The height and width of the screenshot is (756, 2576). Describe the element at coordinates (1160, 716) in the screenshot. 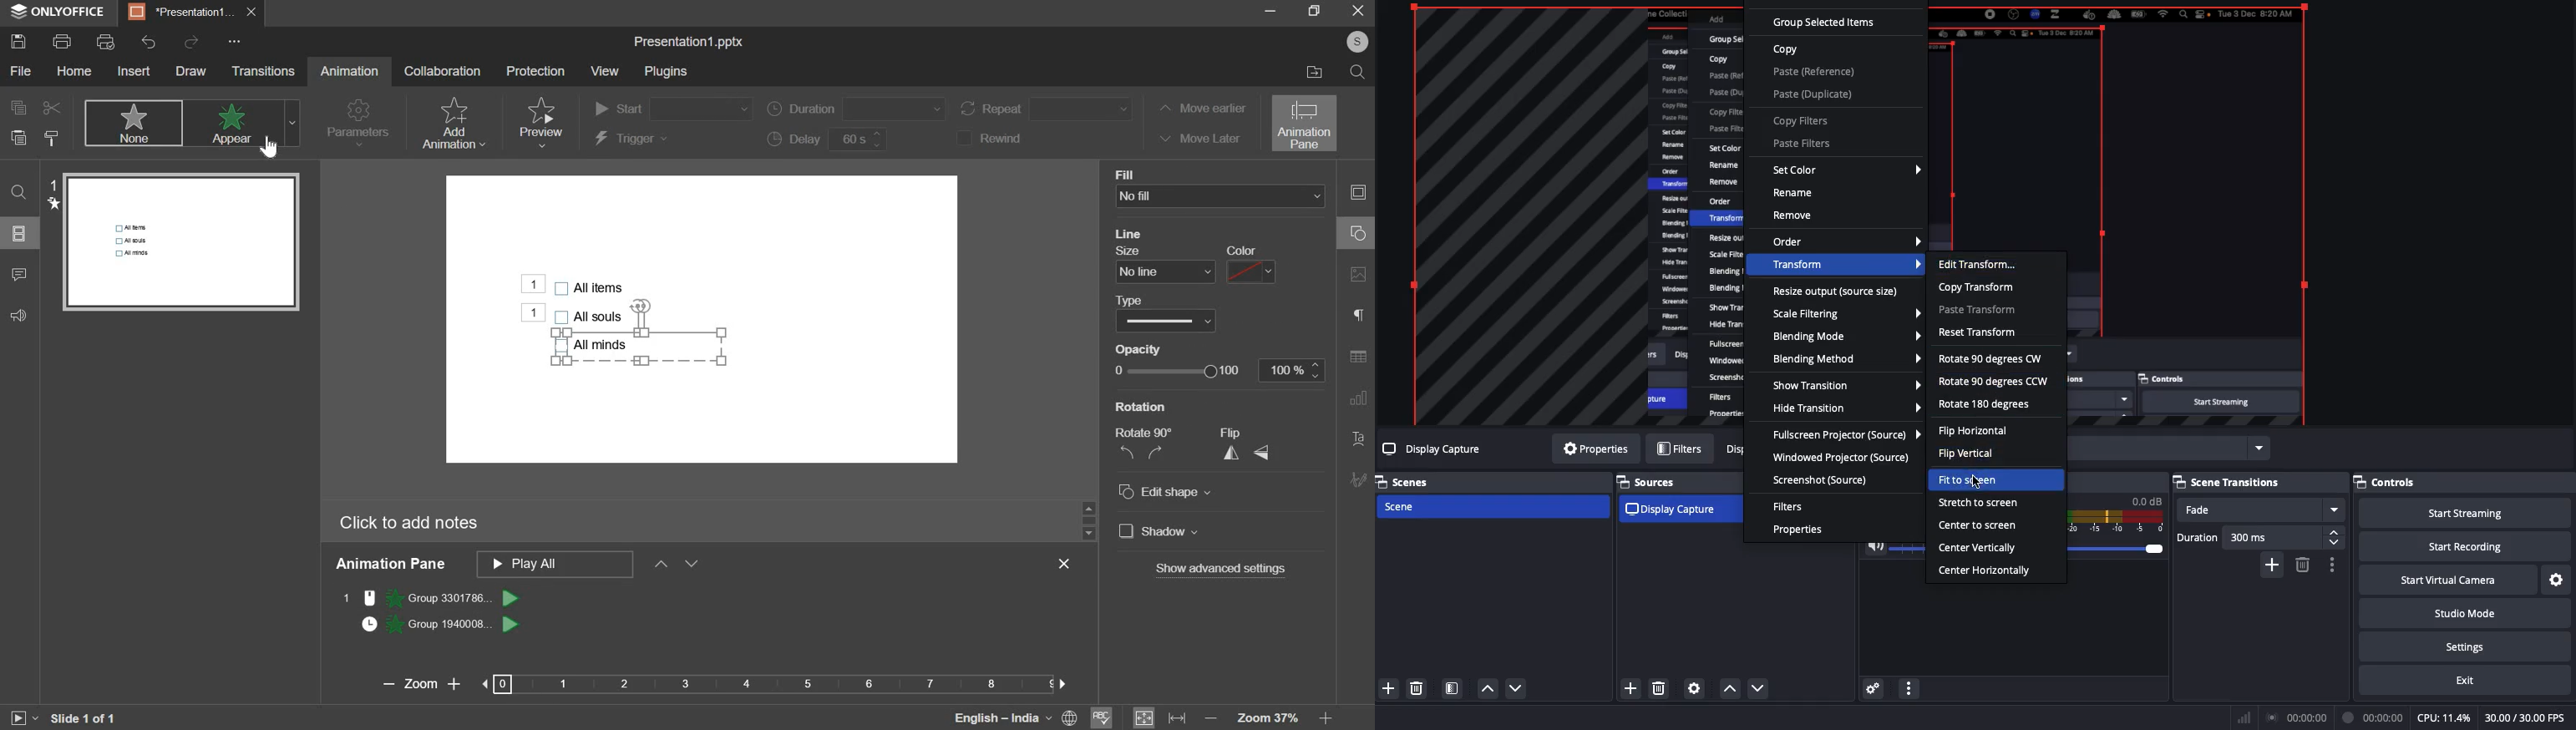

I see `fit` at that location.